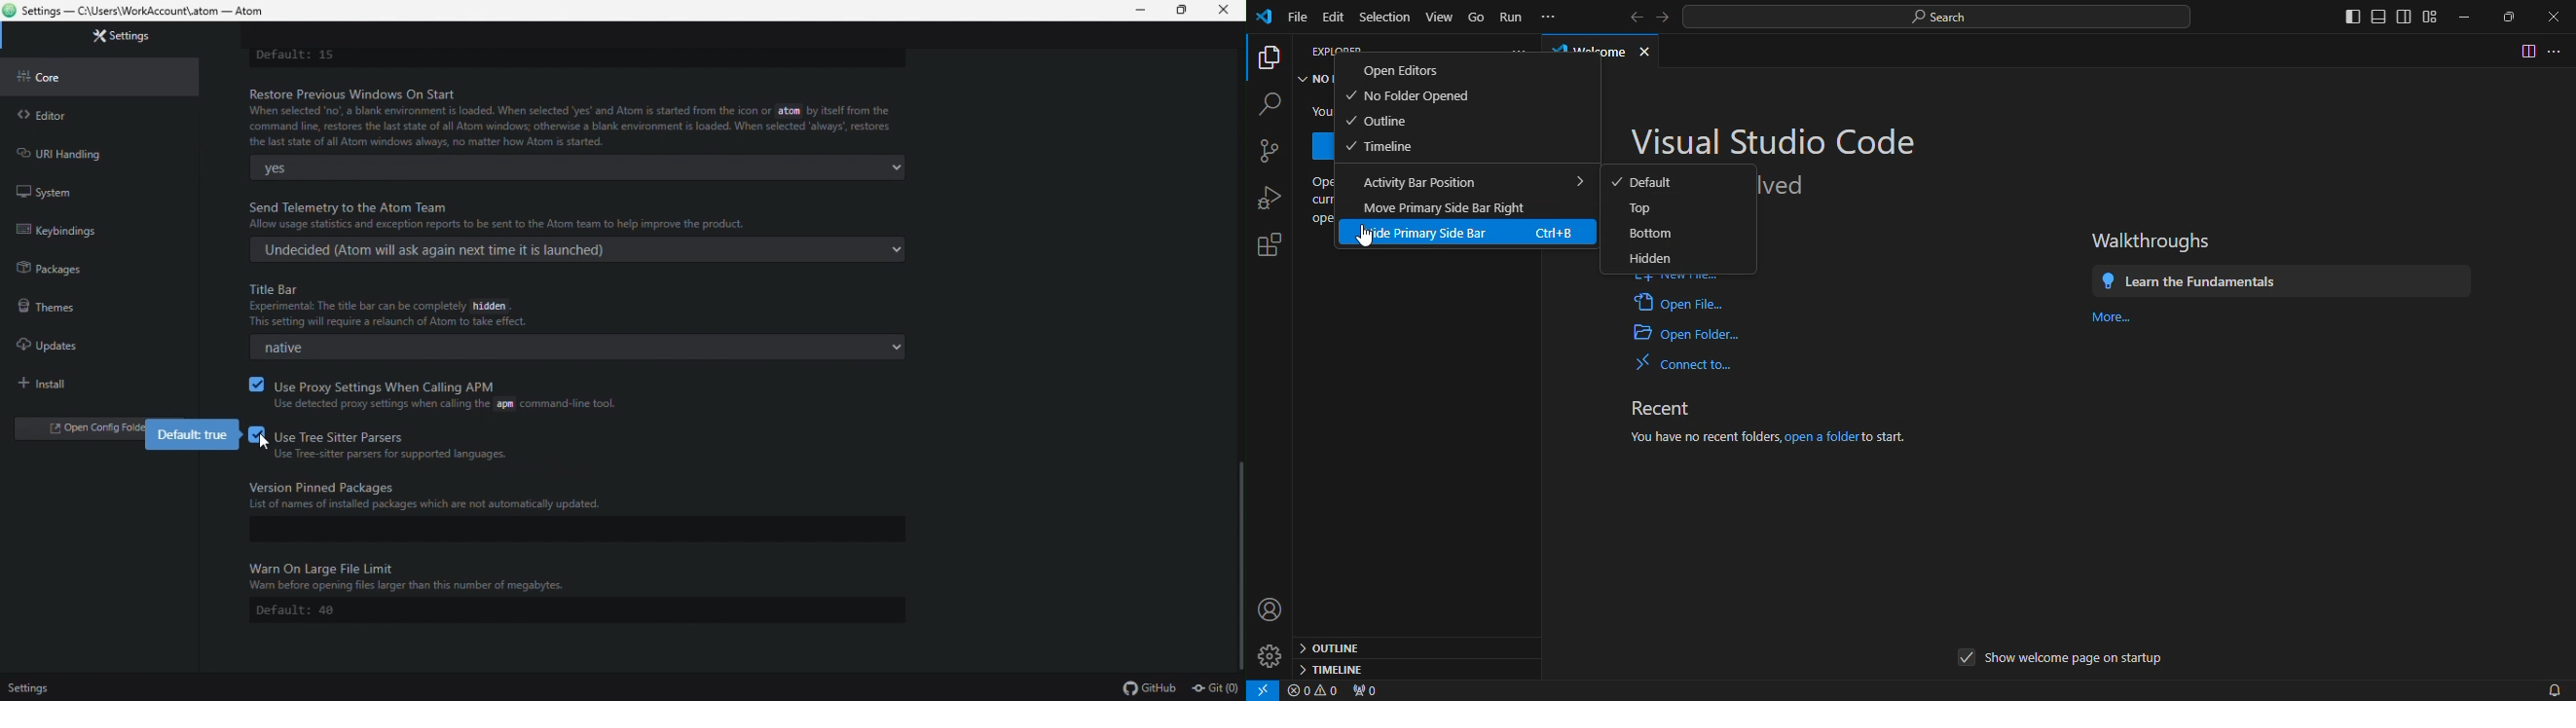 This screenshot has width=2576, height=728. What do you see at coordinates (1294, 16) in the screenshot?
I see `File` at bounding box center [1294, 16].